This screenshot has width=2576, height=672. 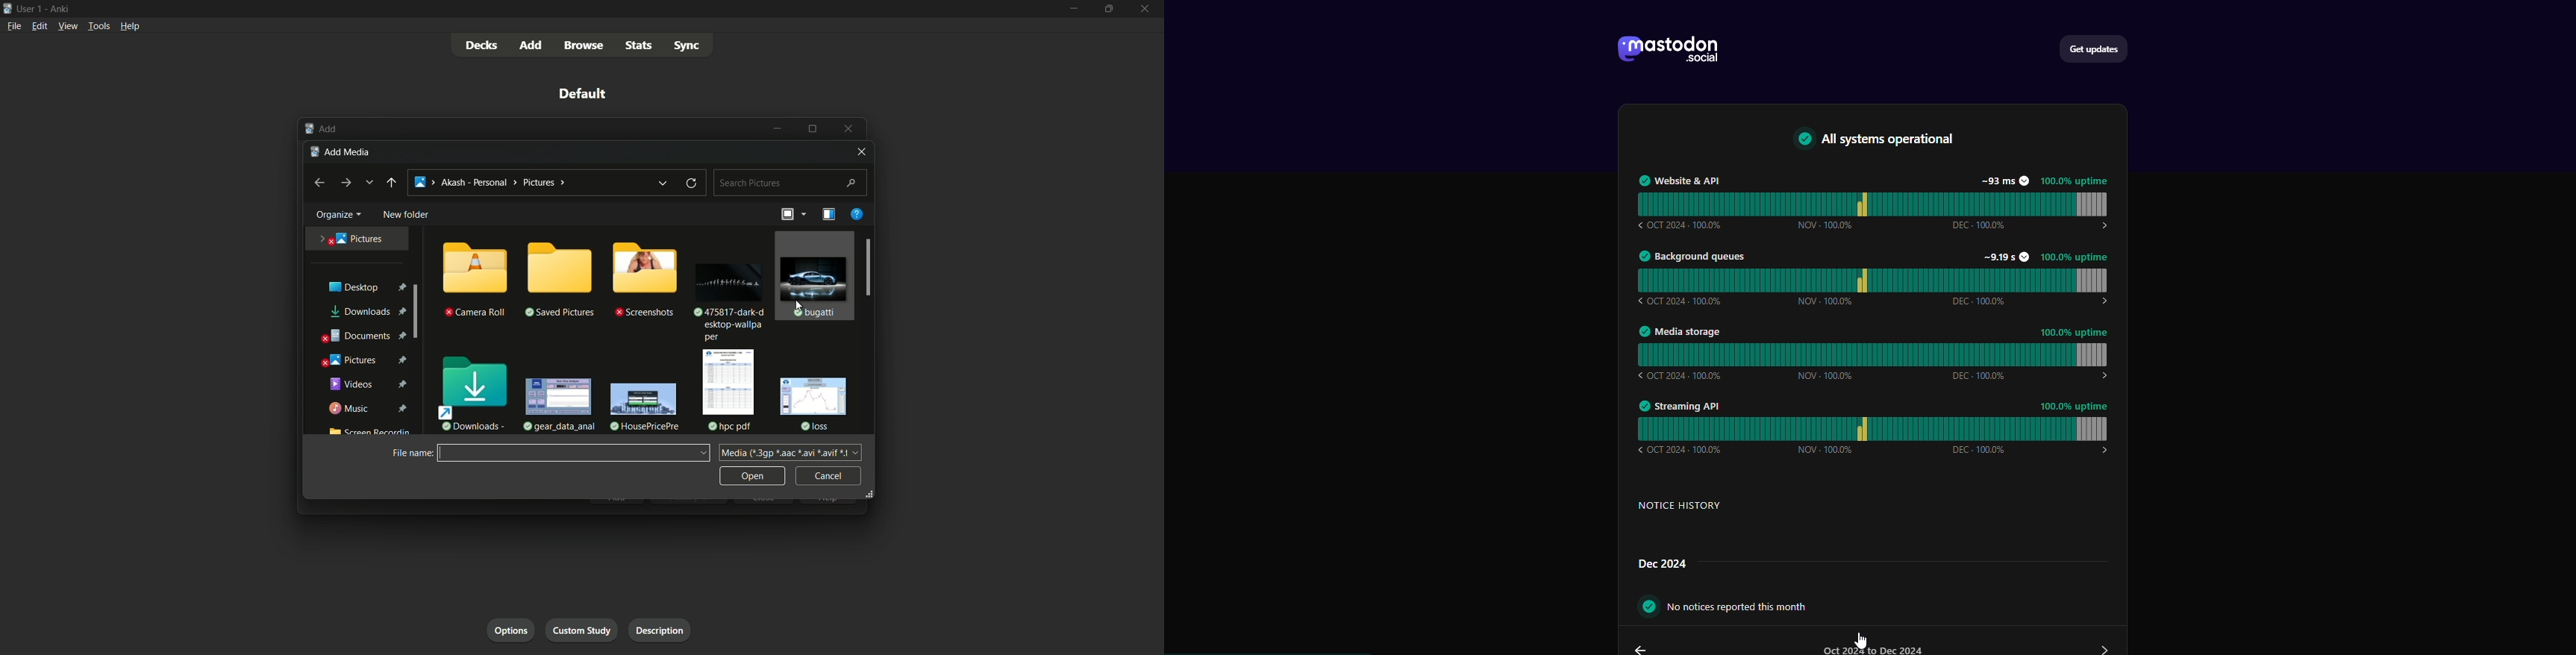 What do you see at coordinates (857, 215) in the screenshot?
I see `get help` at bounding box center [857, 215].